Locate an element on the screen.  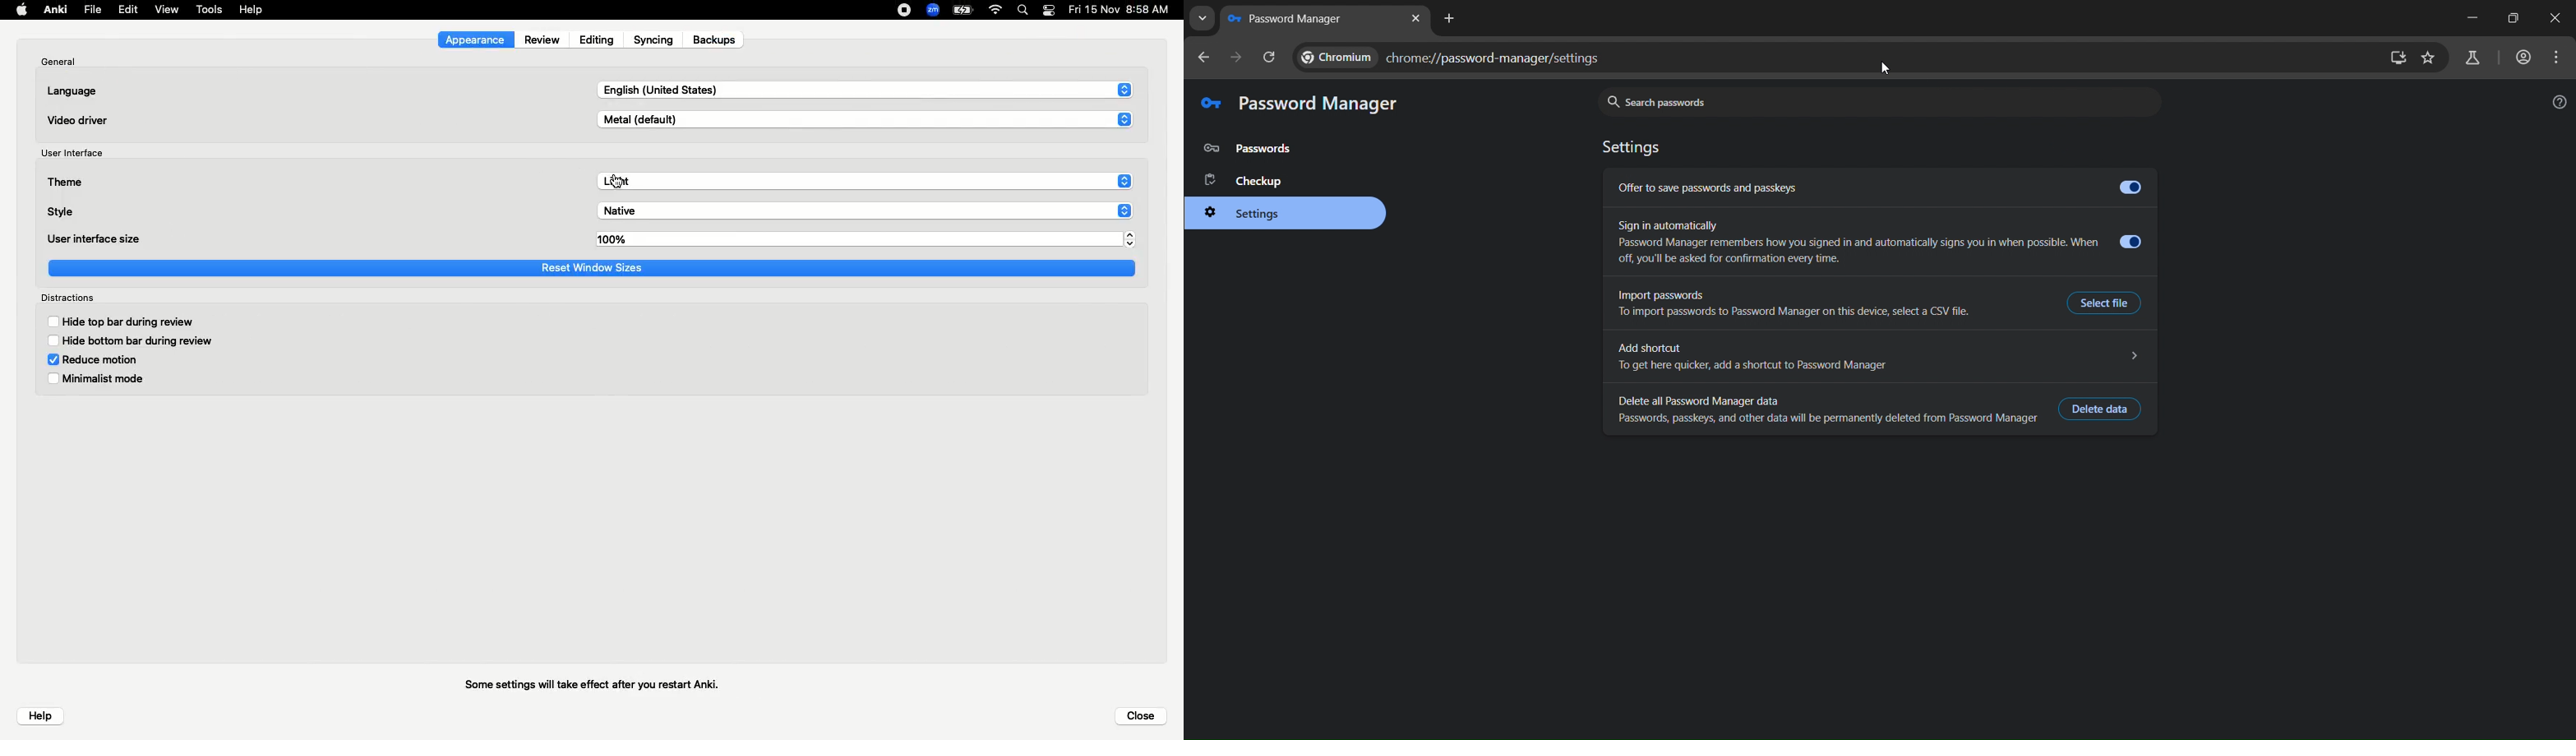
Theme is located at coordinates (67, 183).